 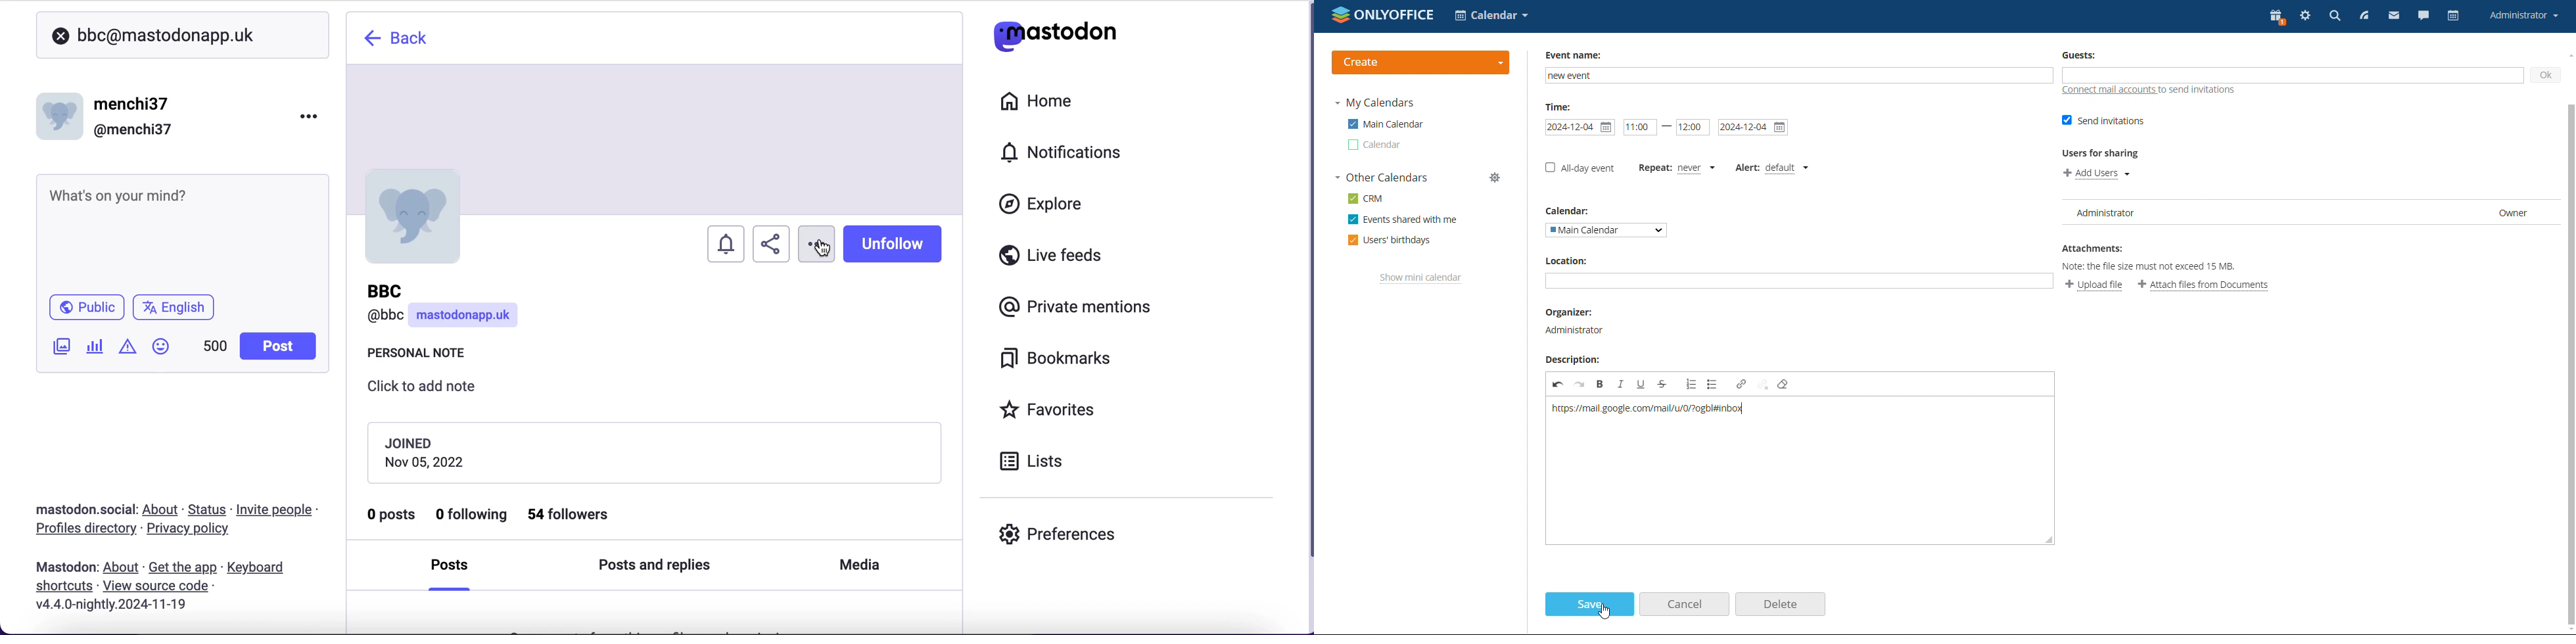 What do you see at coordinates (819, 250) in the screenshot?
I see `cursor` at bounding box center [819, 250].